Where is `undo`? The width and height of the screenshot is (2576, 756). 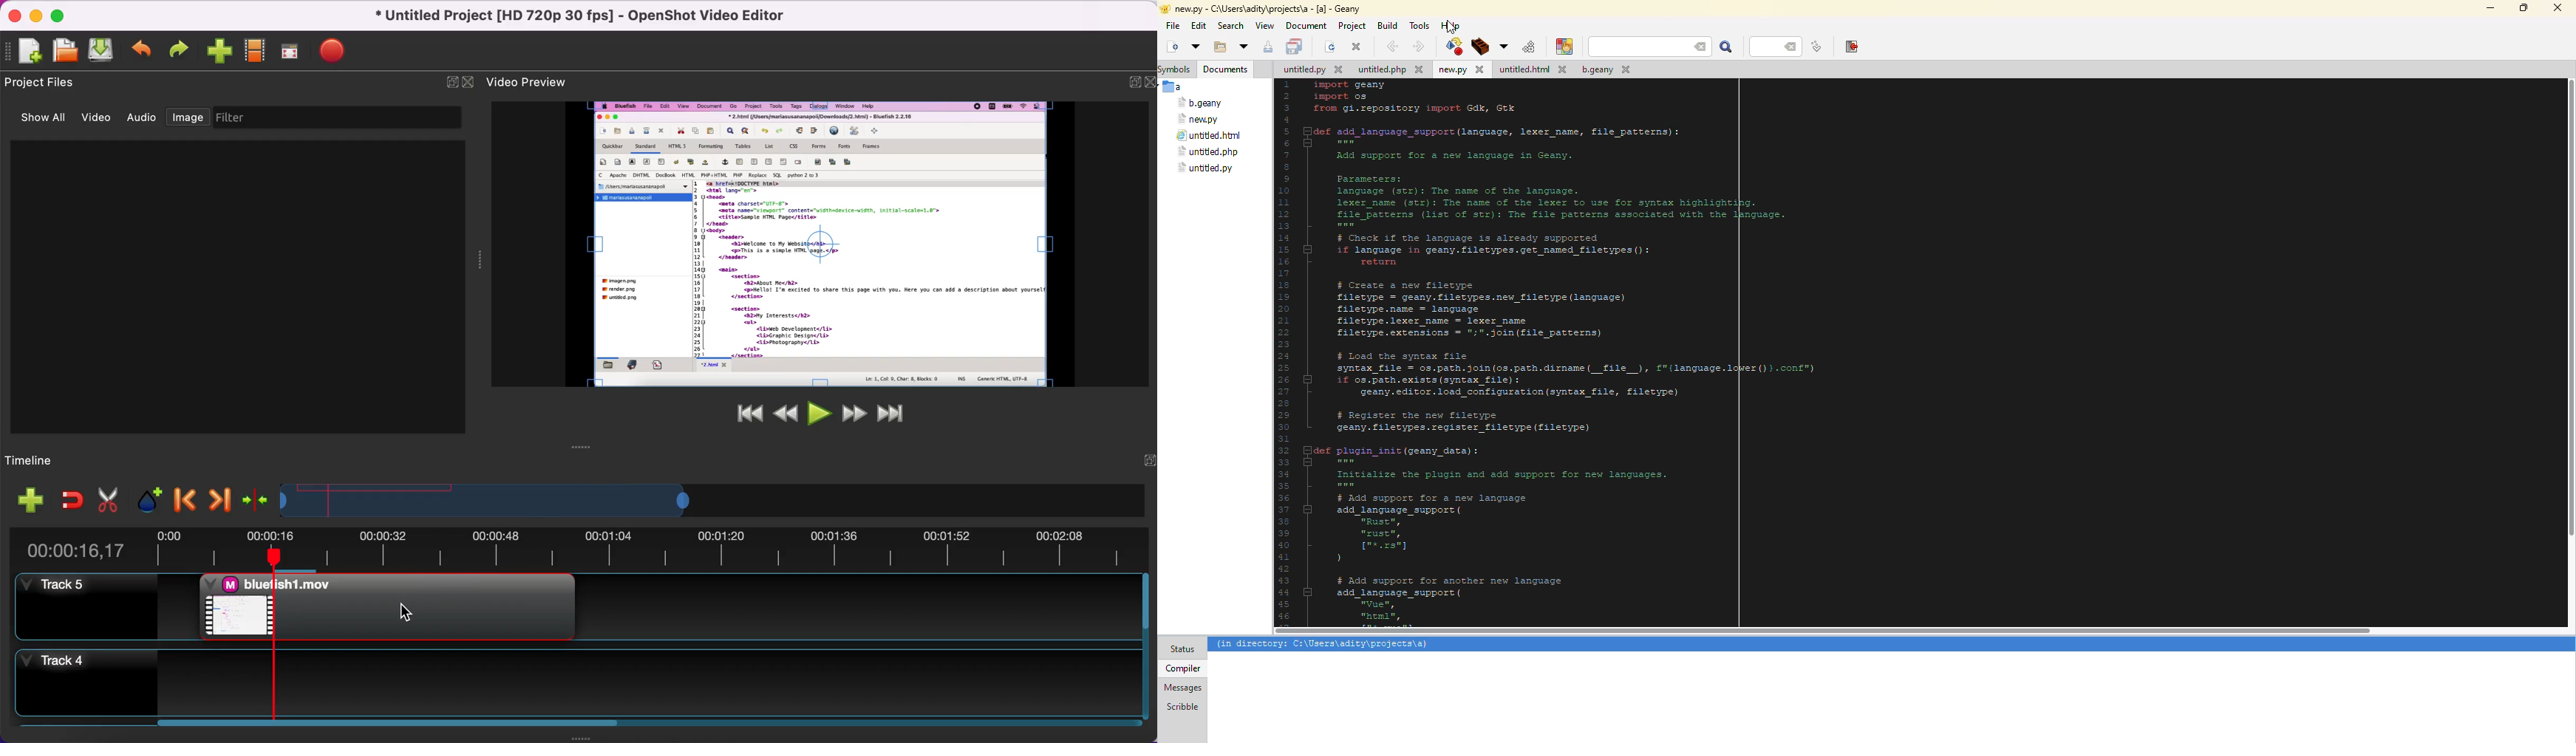
undo is located at coordinates (144, 50).